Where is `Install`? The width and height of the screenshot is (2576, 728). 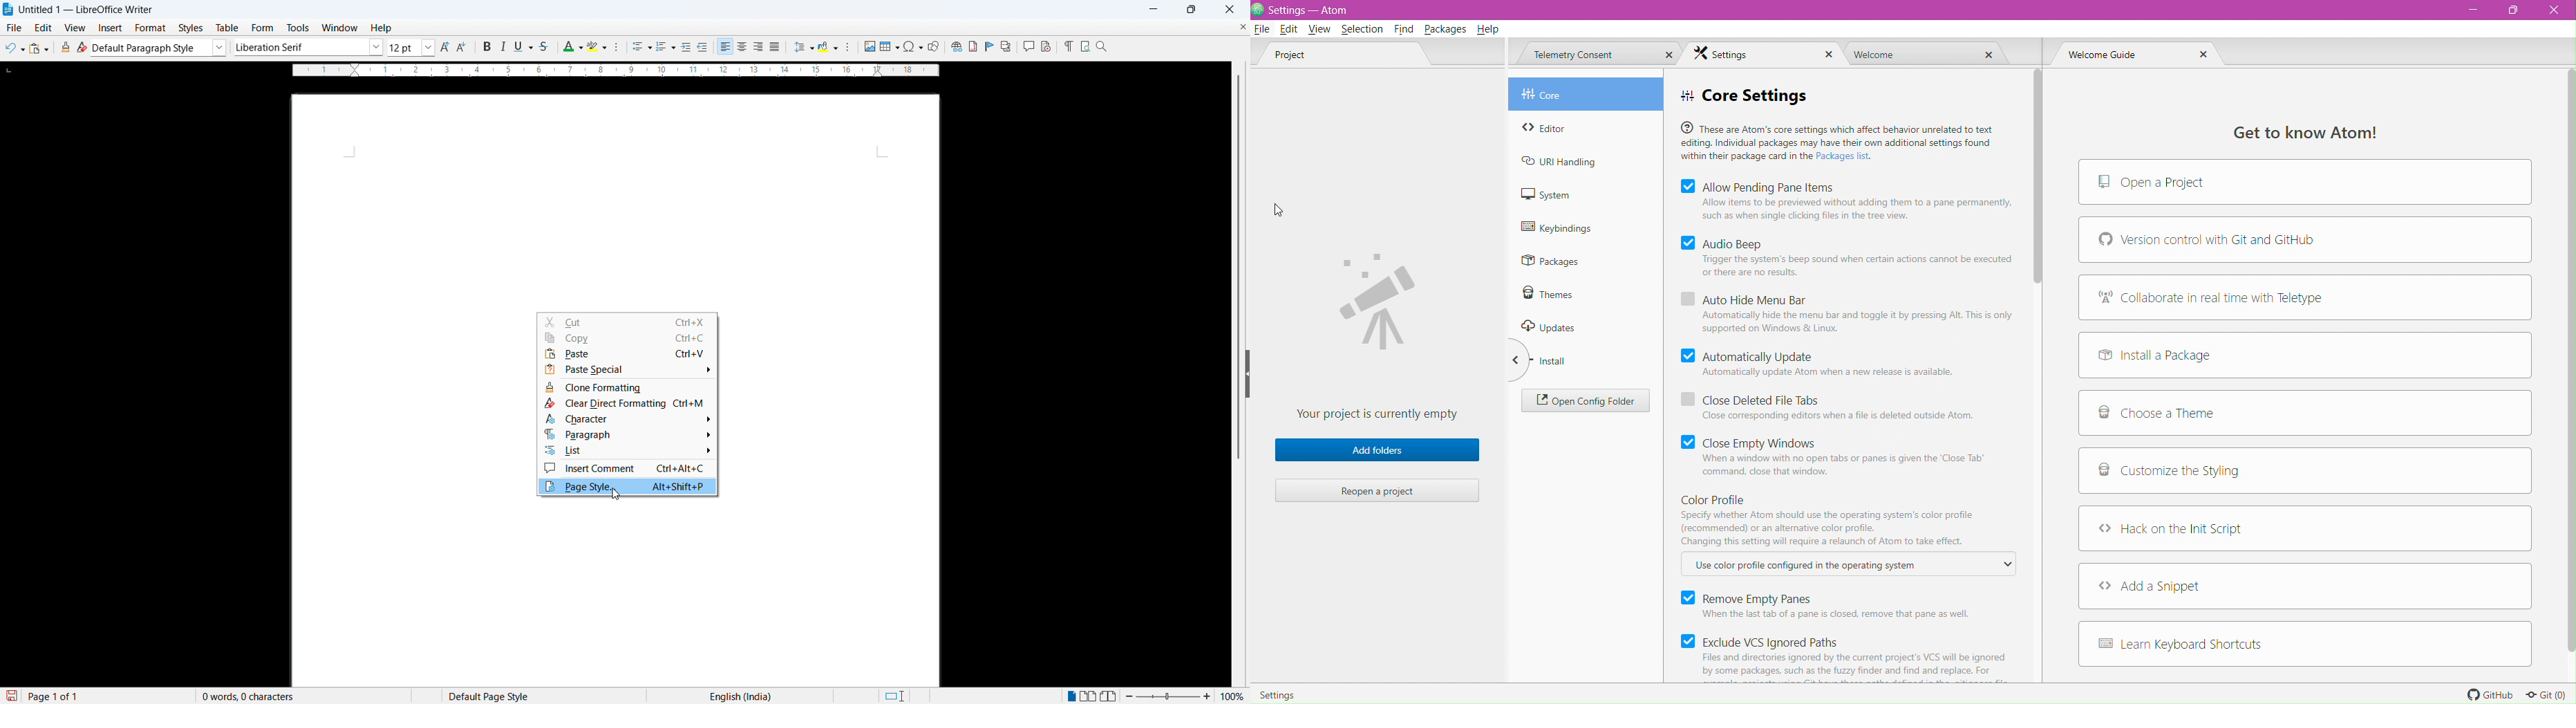
Install is located at coordinates (1566, 361).